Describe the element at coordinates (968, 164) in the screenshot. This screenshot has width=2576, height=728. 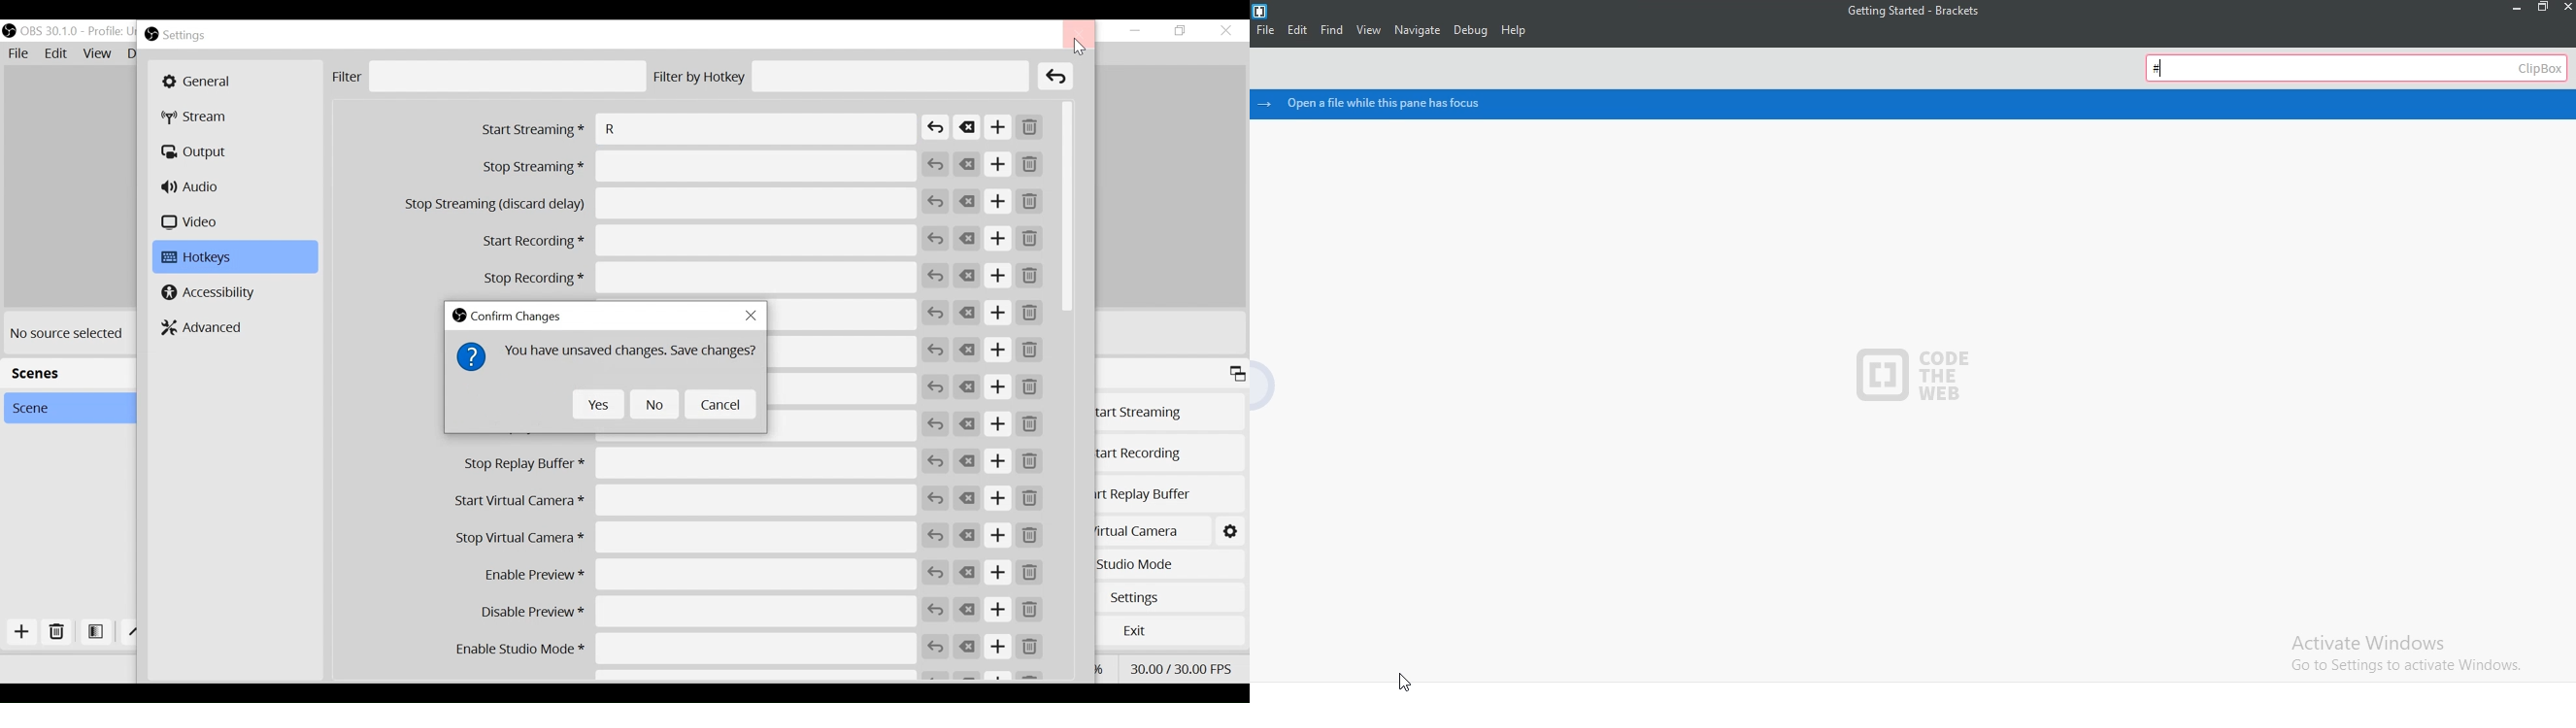
I see `Clear` at that location.